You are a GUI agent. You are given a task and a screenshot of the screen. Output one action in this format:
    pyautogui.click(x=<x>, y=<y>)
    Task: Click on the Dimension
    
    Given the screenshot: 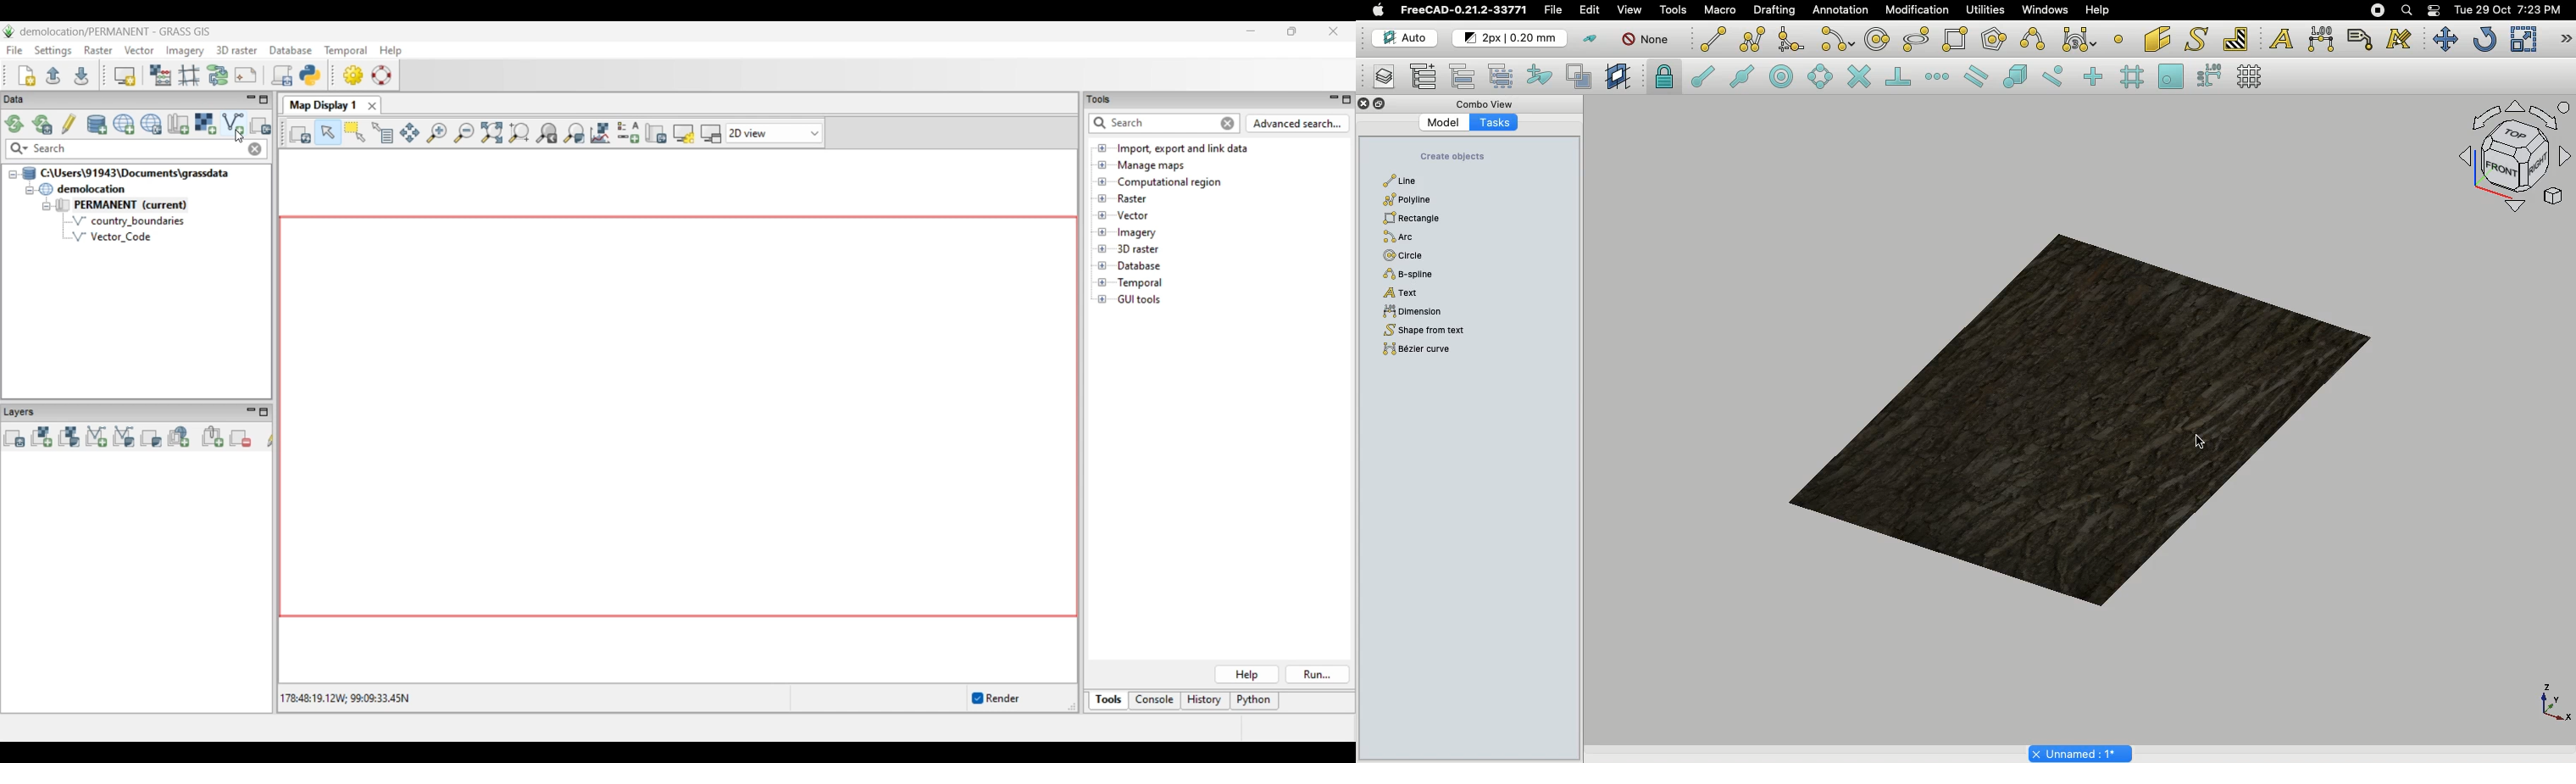 What is the action you would take?
    pyautogui.click(x=1414, y=310)
    